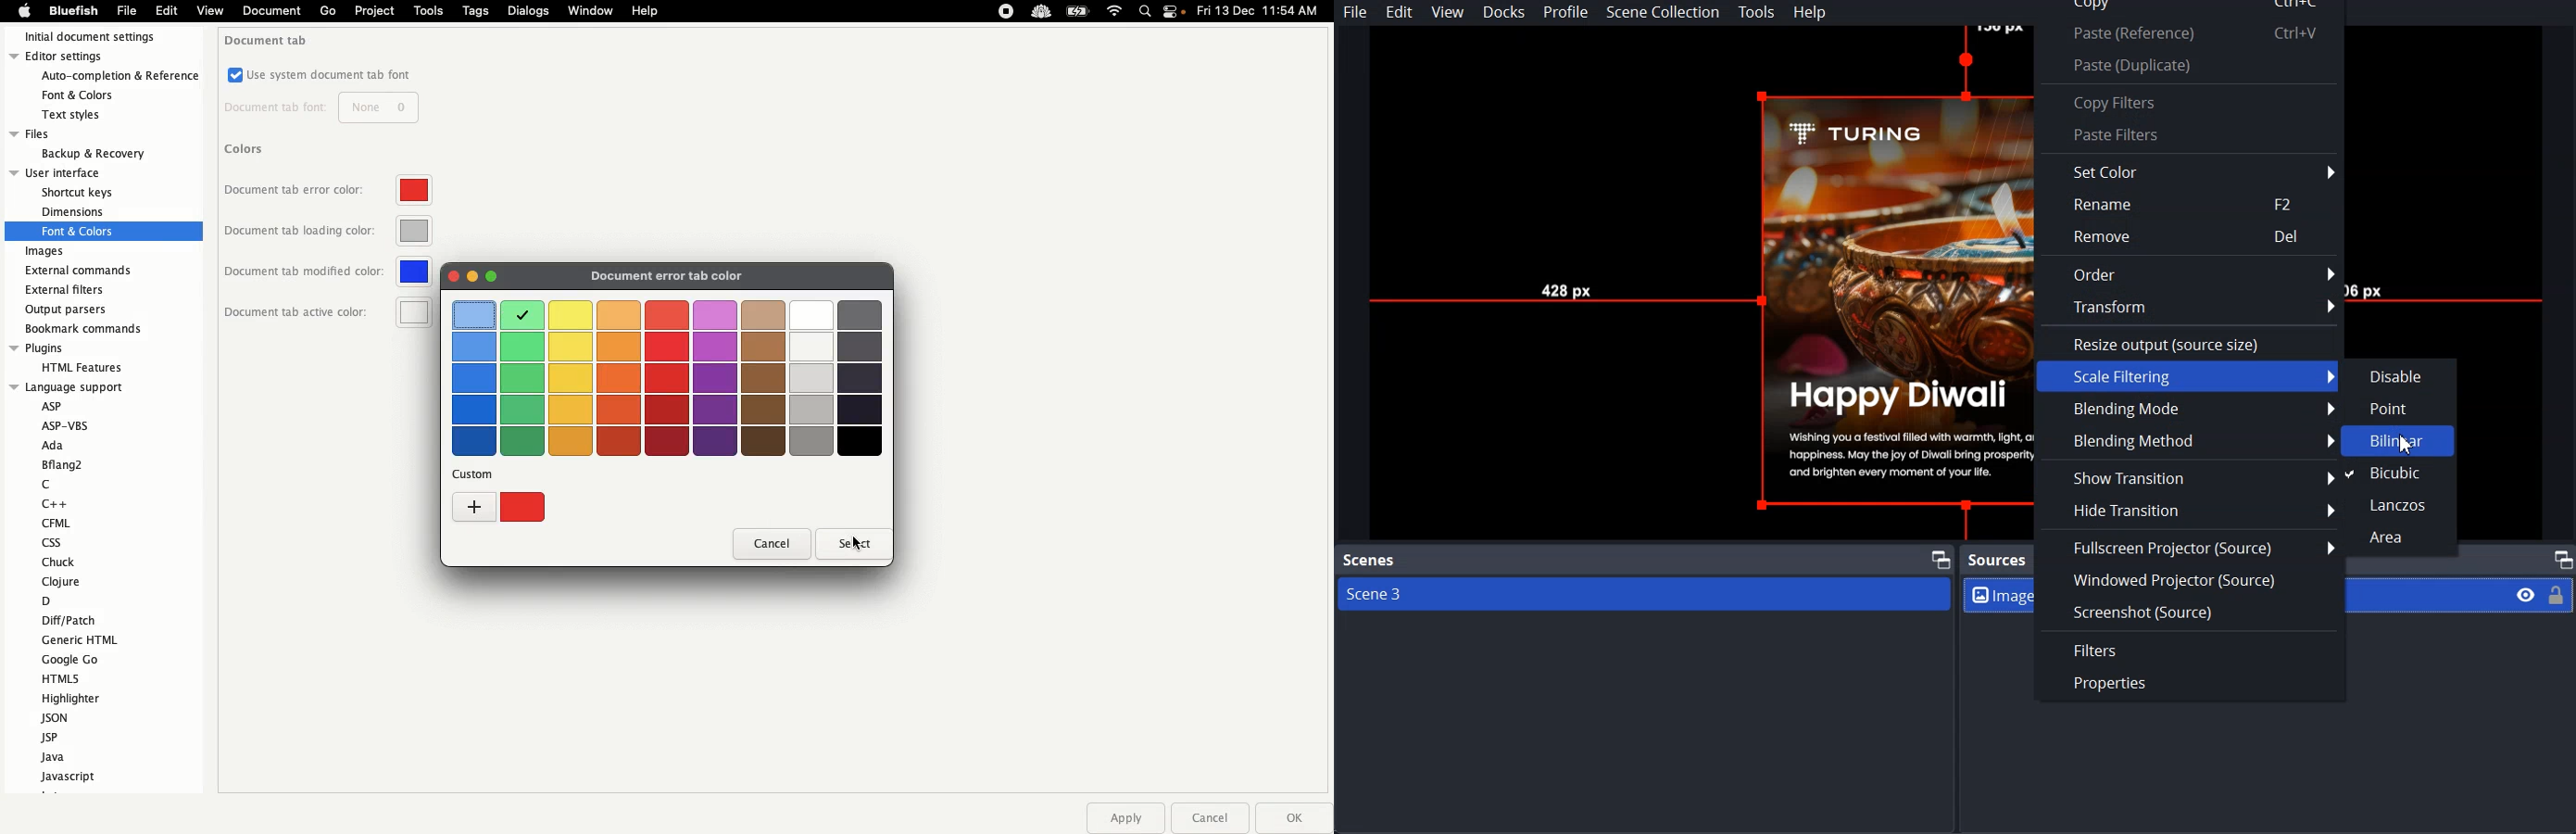 This screenshot has width=2576, height=840. I want to click on colors, so click(716, 312).